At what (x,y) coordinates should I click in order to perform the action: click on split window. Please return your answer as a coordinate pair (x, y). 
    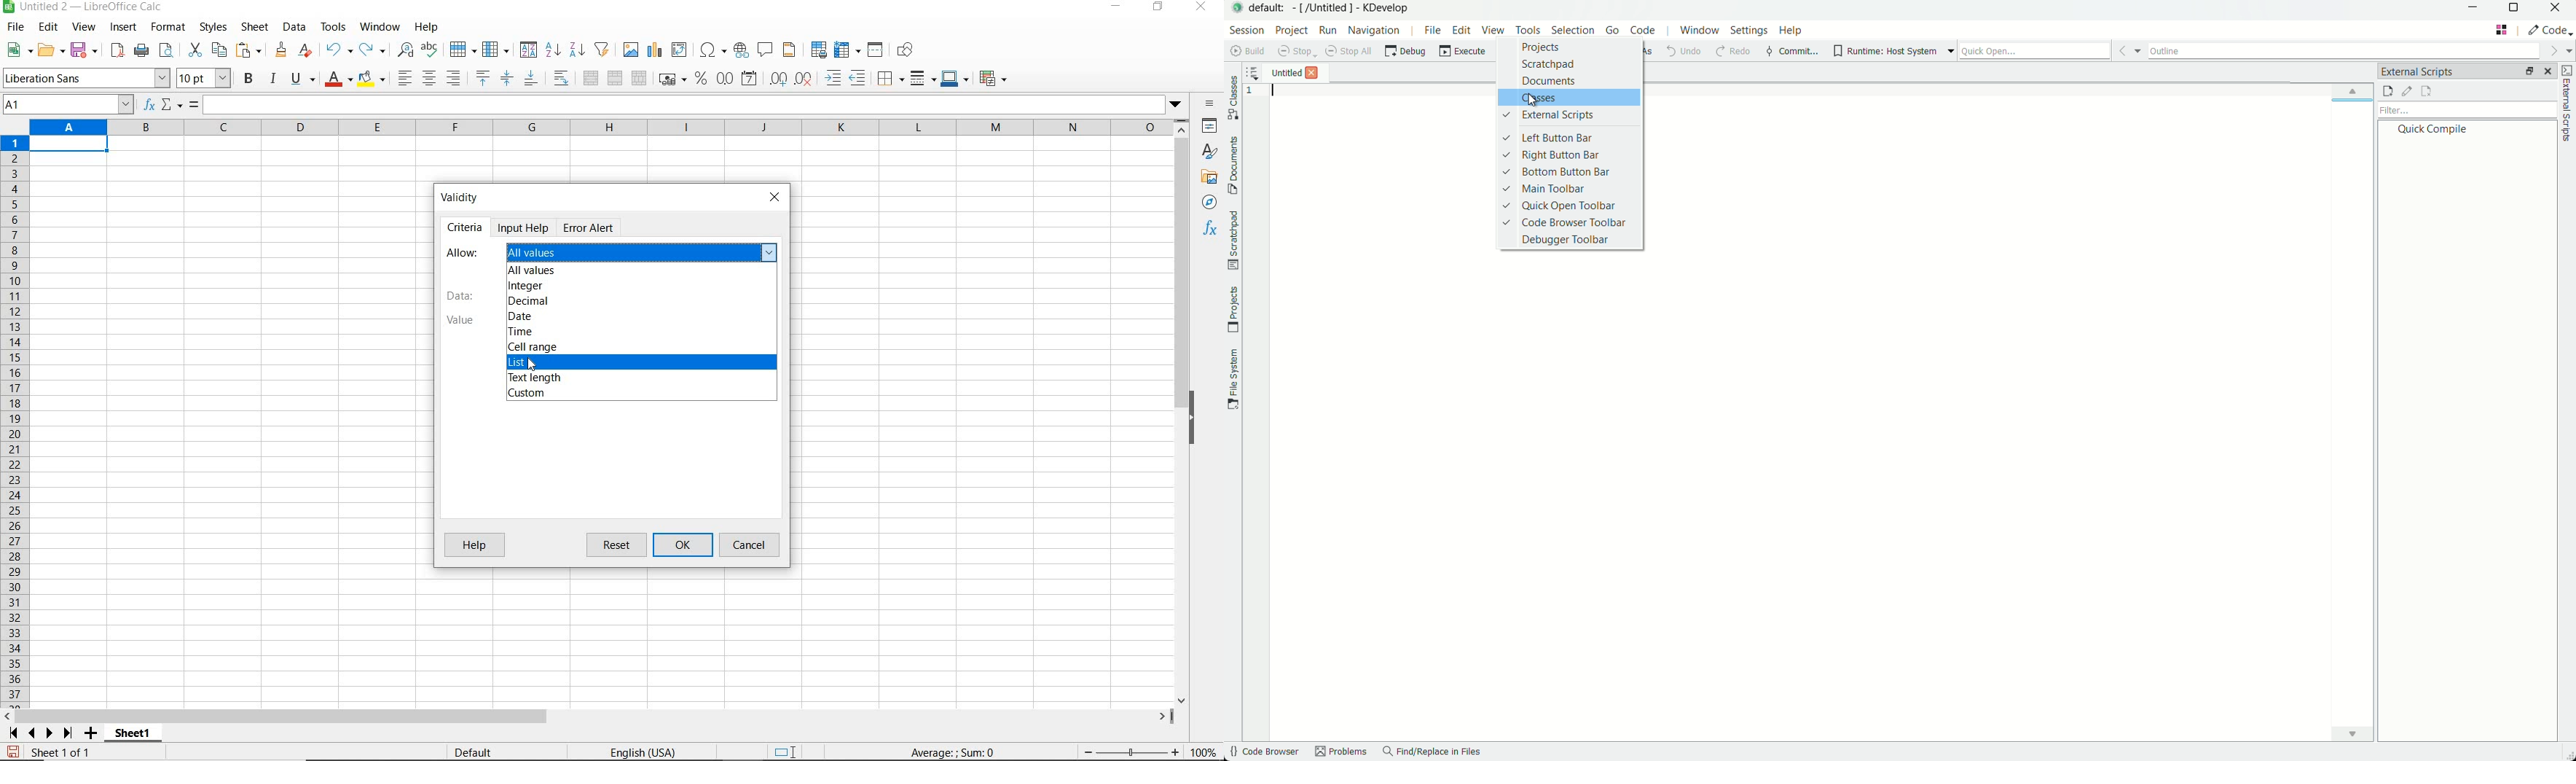
    Looking at the image, I should click on (876, 50).